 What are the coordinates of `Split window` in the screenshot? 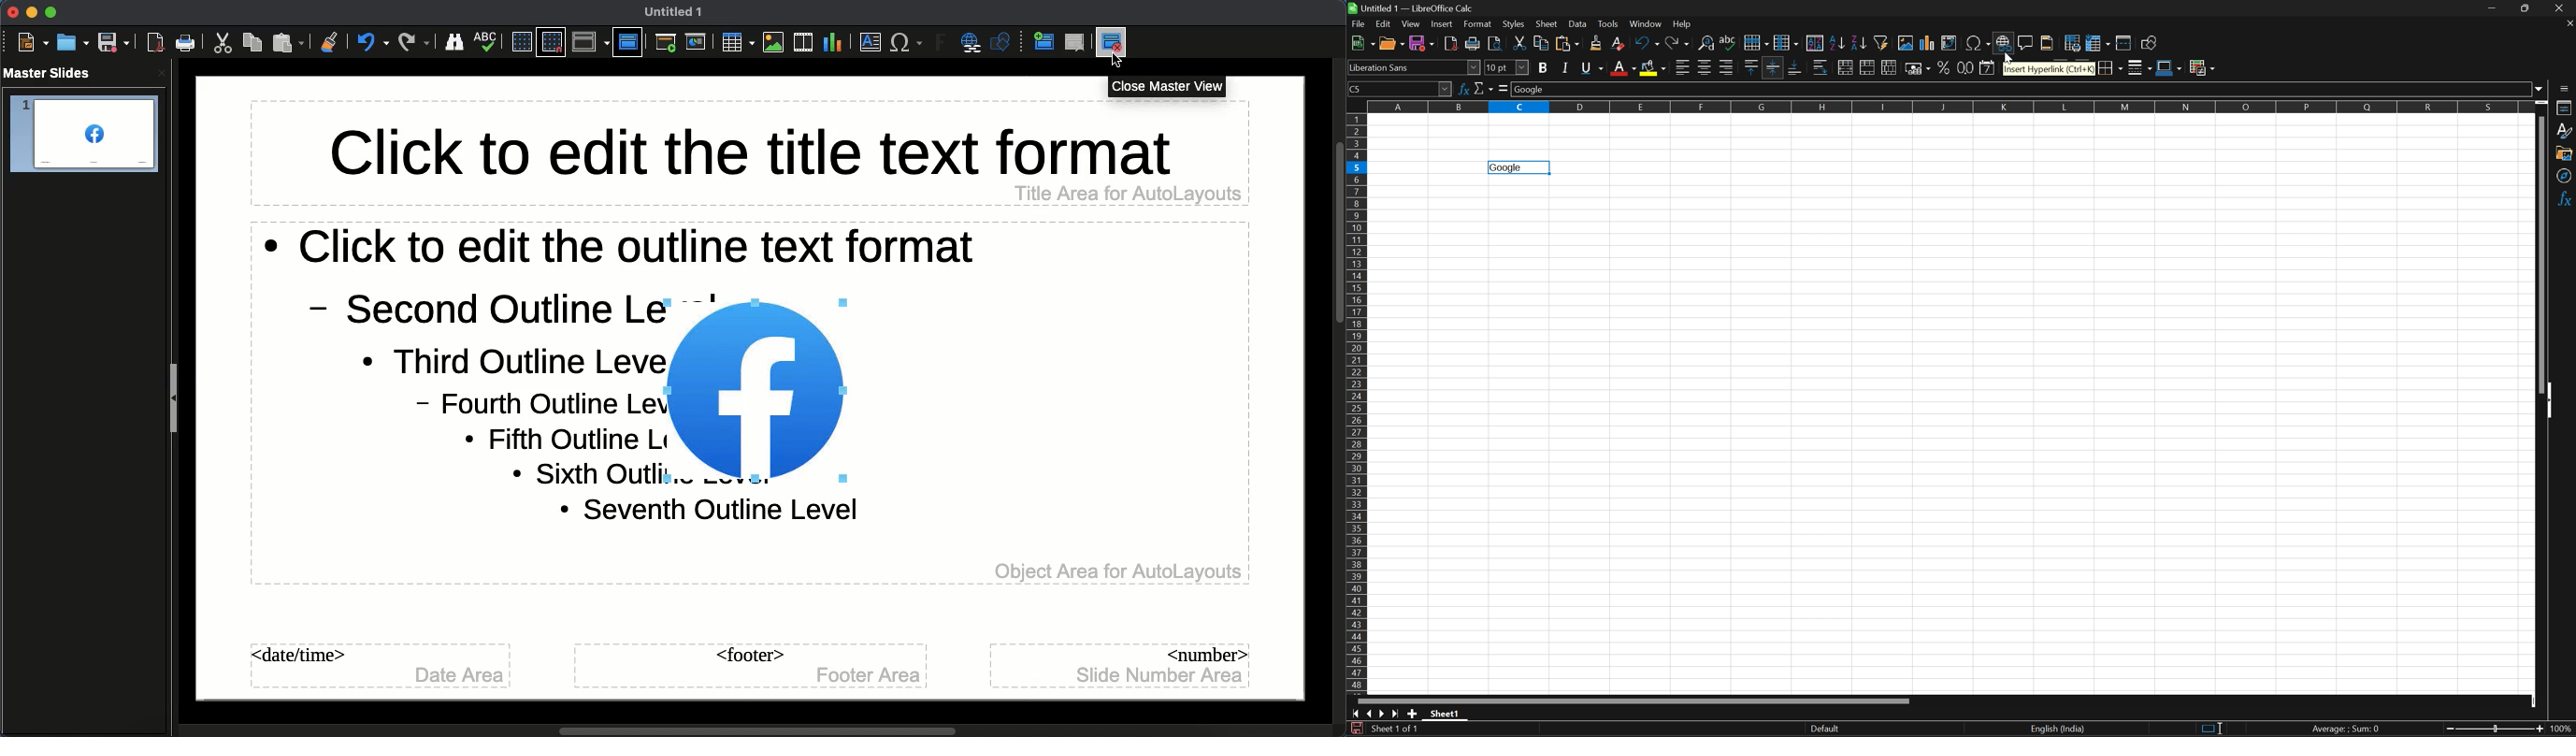 It's located at (2123, 43).